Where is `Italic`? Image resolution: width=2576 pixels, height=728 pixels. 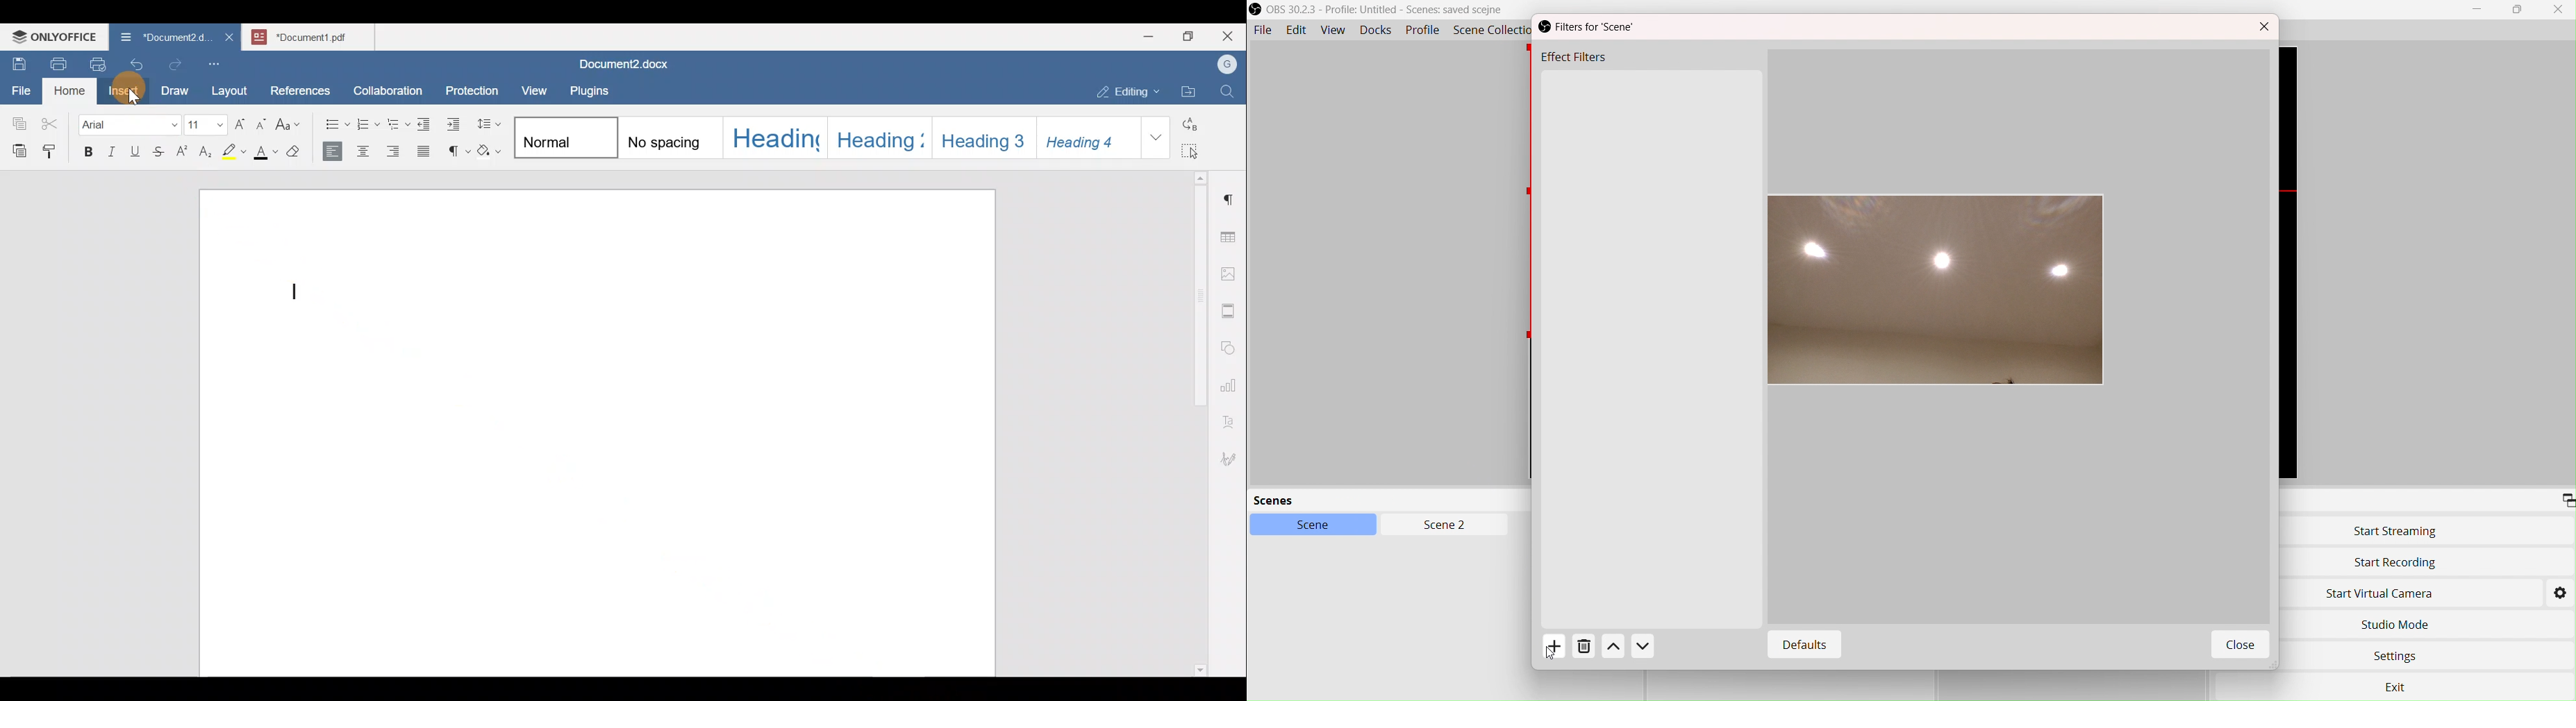
Italic is located at coordinates (110, 151).